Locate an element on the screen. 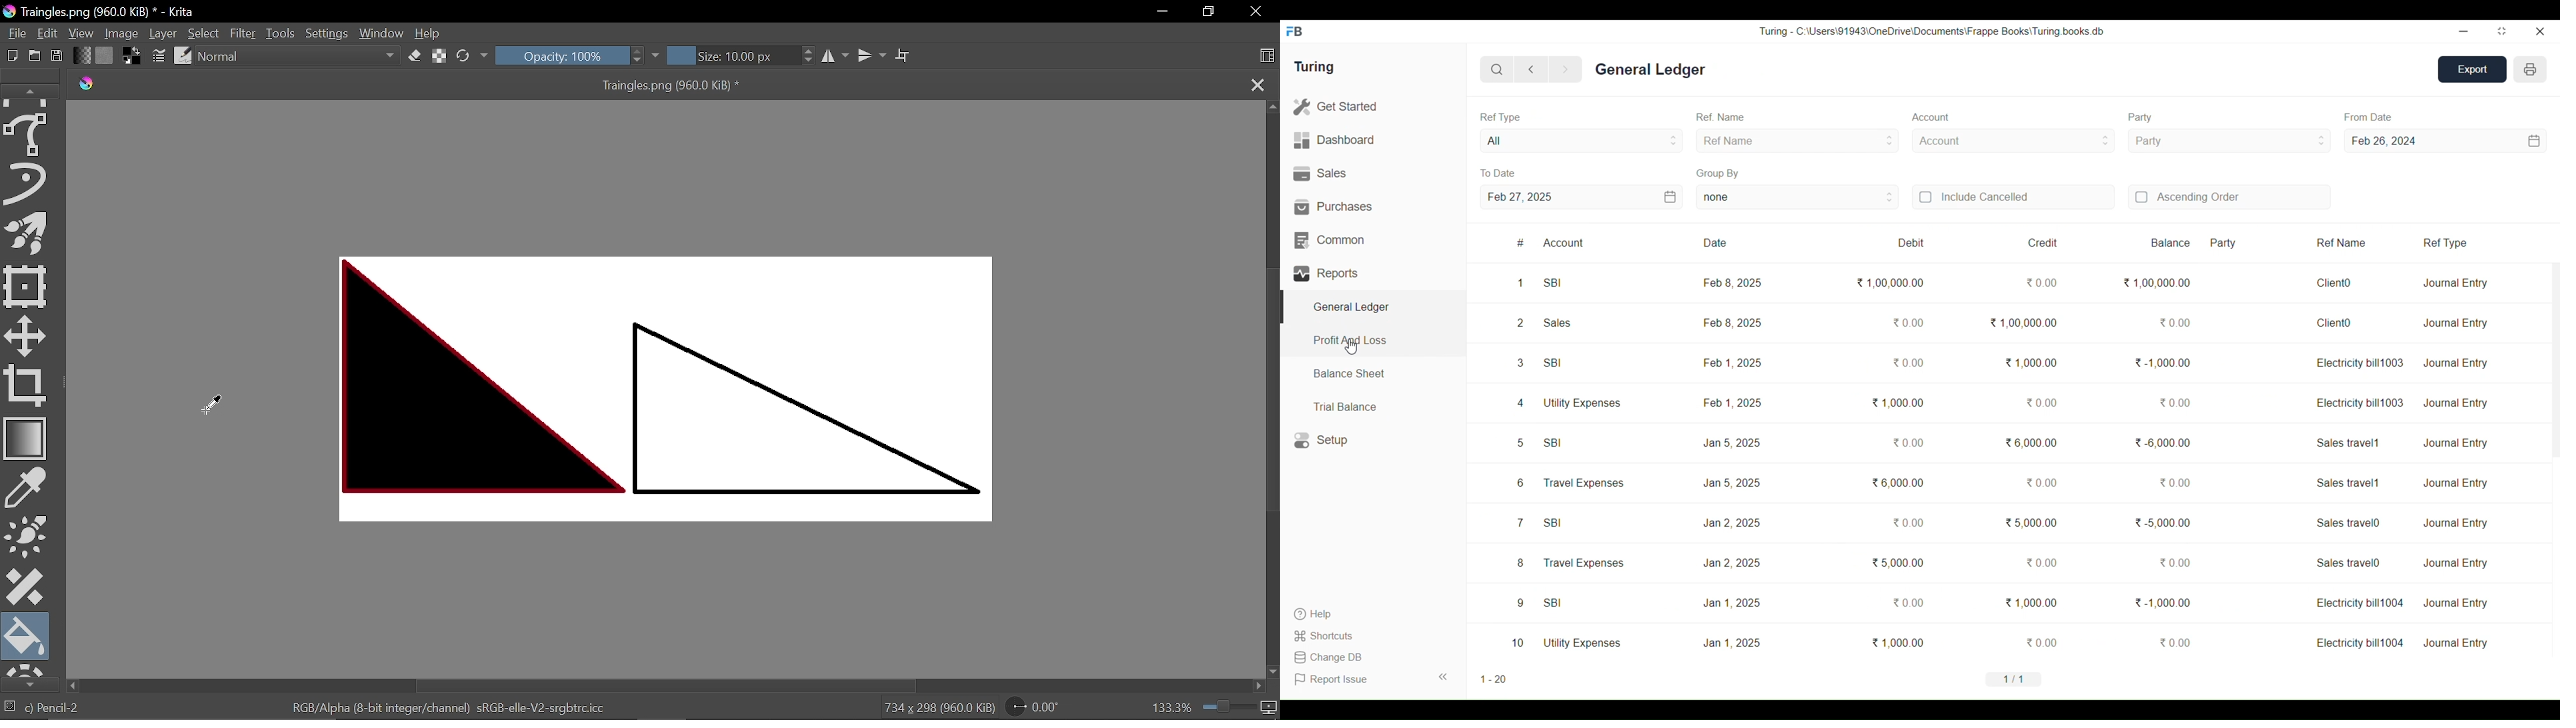 The image size is (2576, 728). Sample a color from the image tool is located at coordinates (28, 488).